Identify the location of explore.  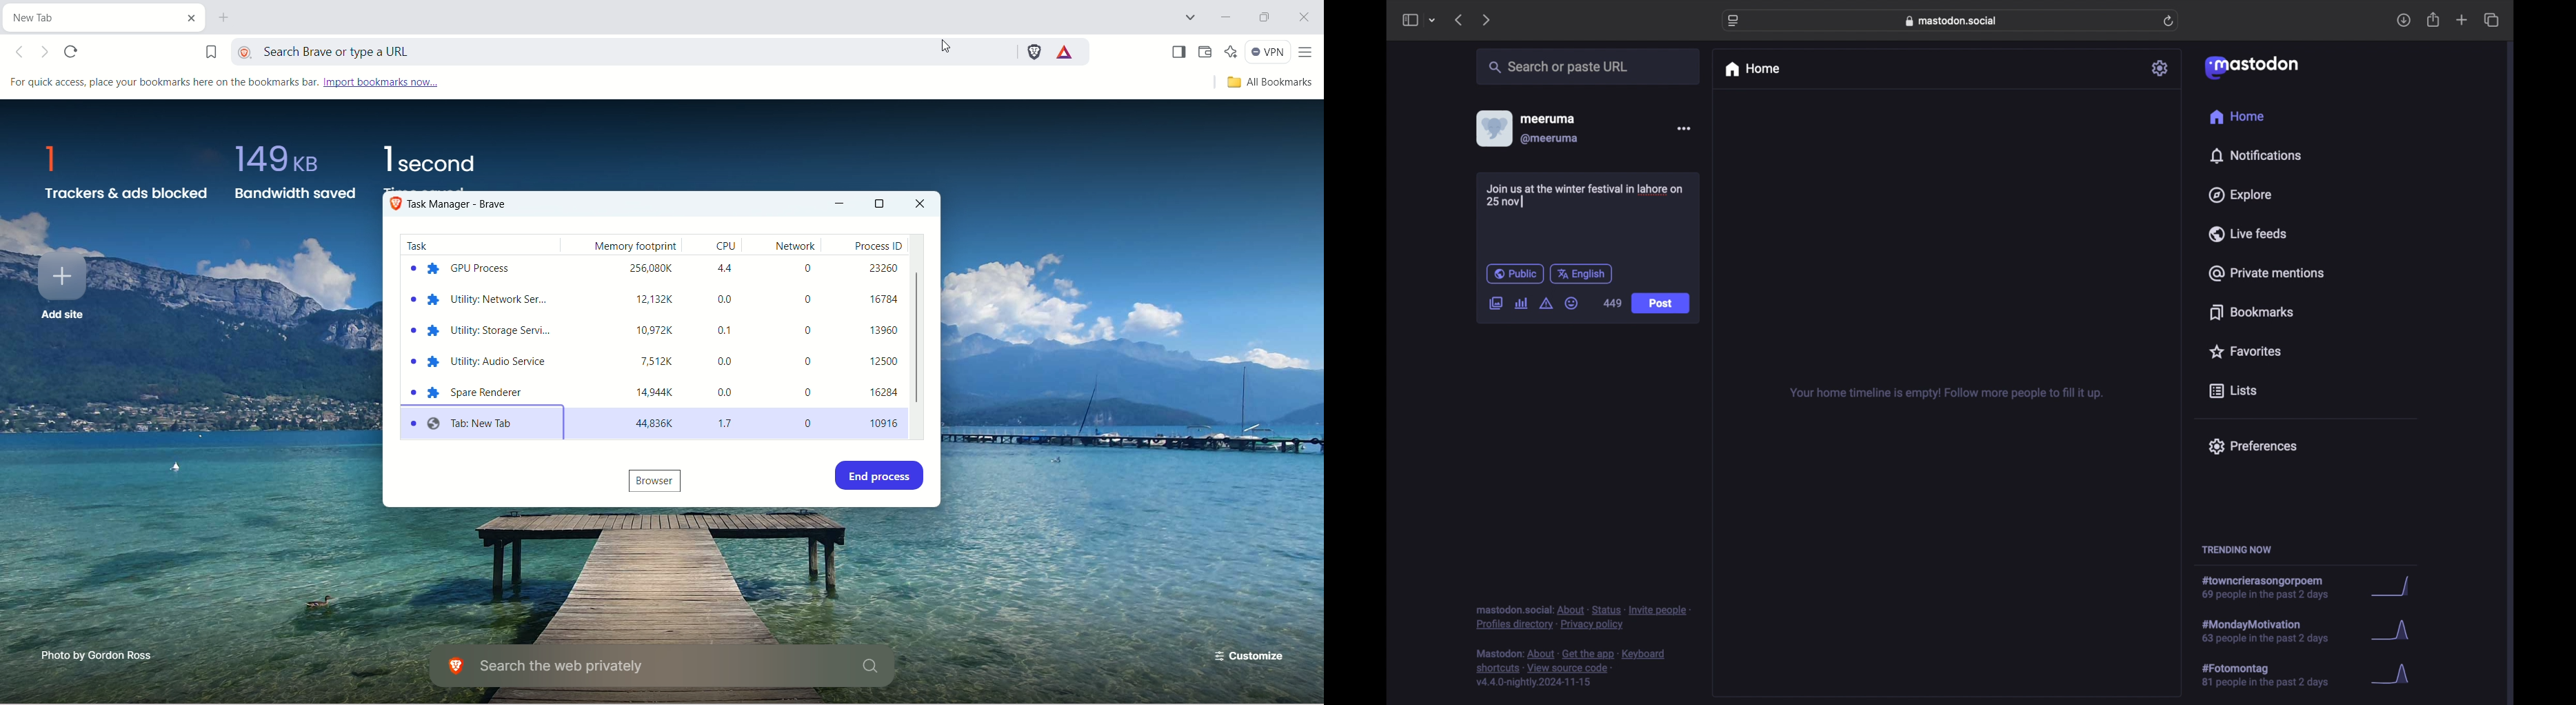
(2239, 195).